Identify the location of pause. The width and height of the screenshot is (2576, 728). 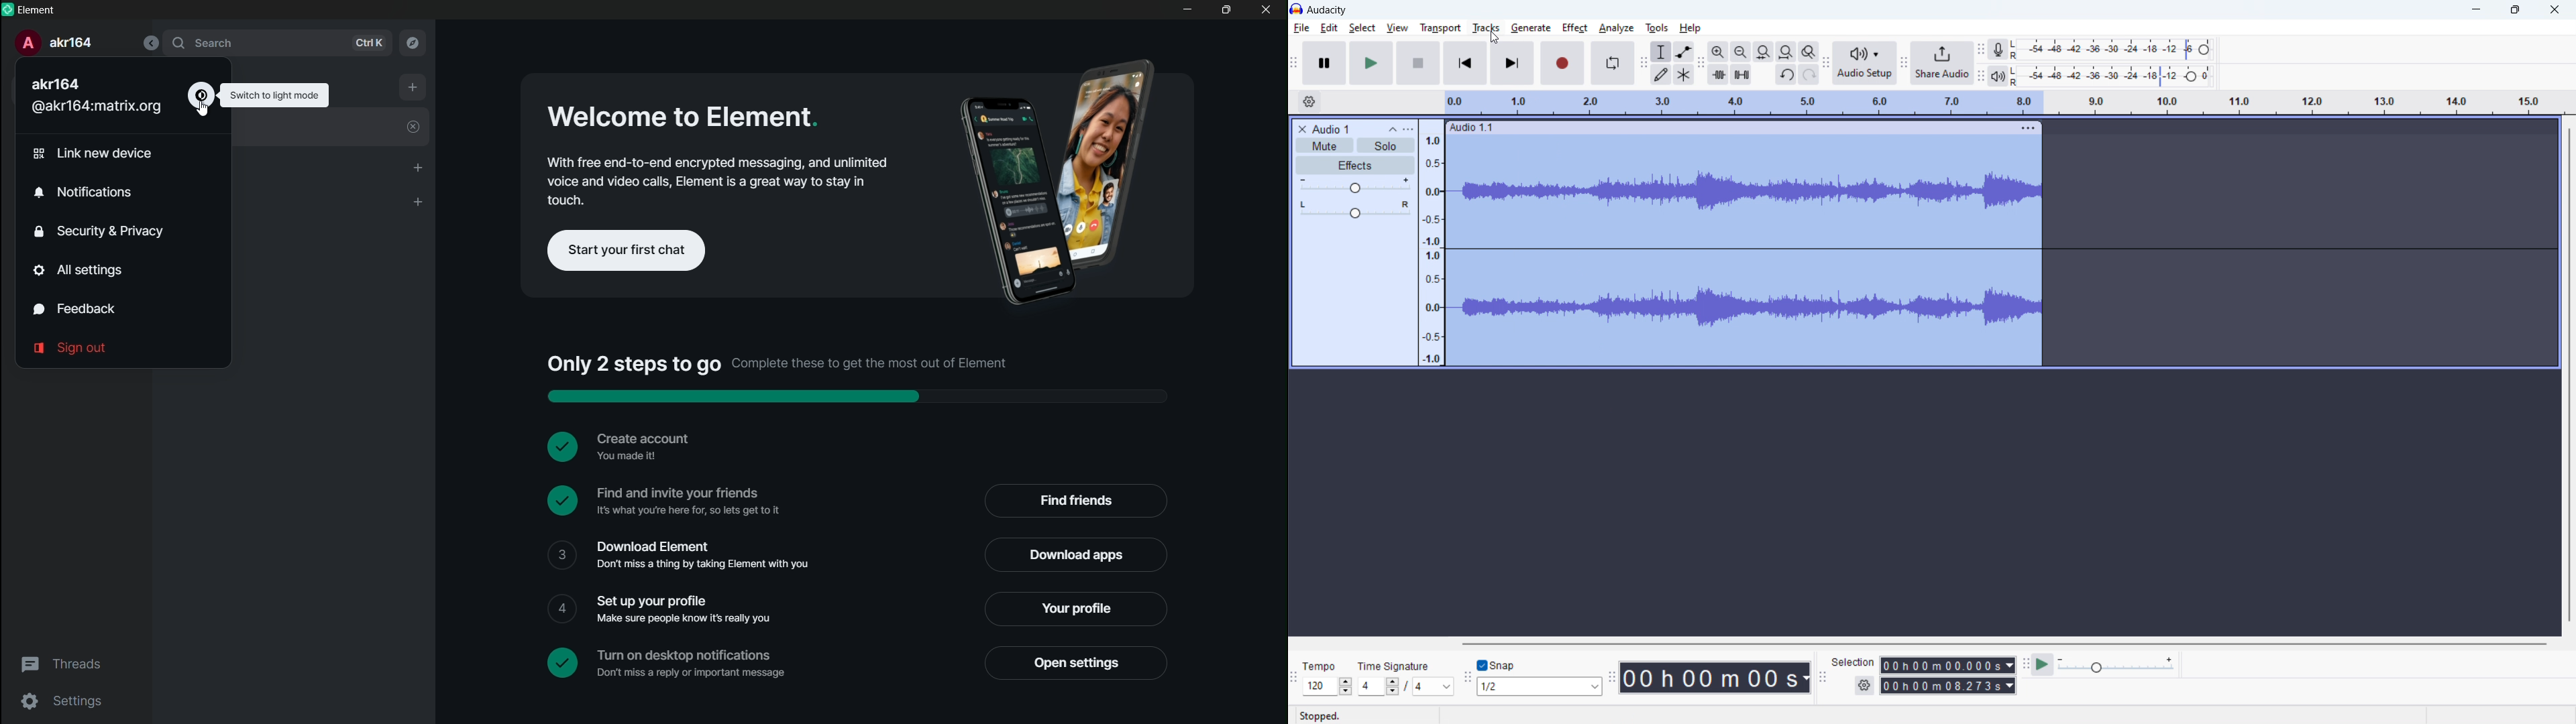
(1324, 63).